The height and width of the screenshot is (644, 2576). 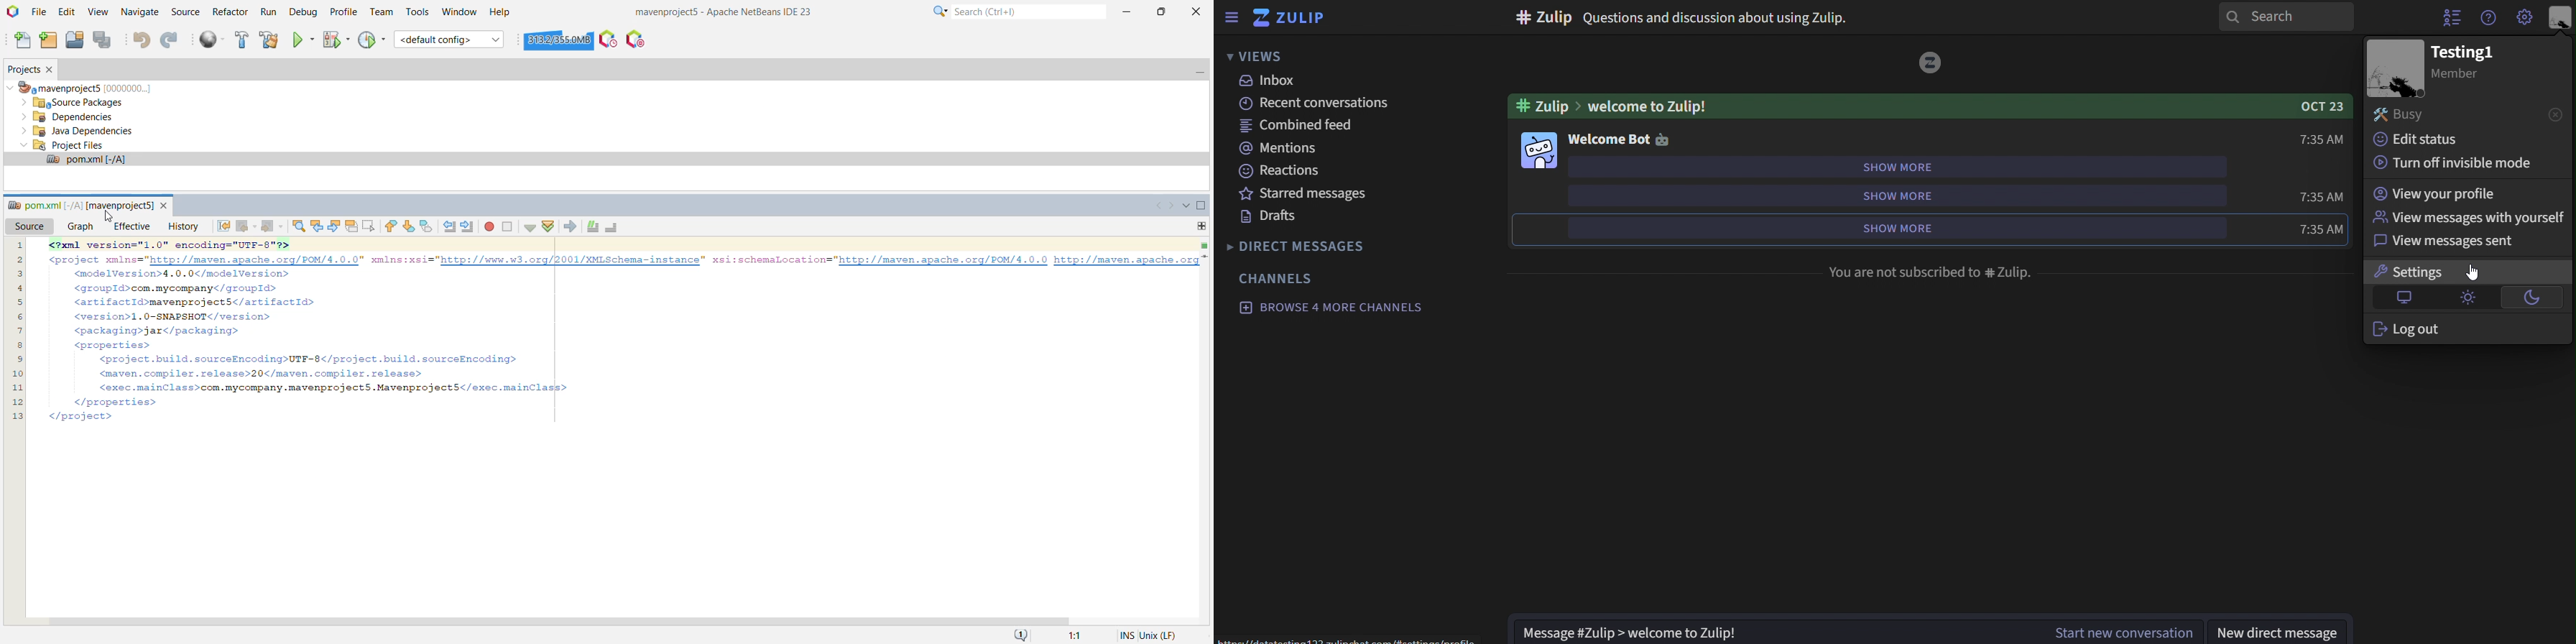 What do you see at coordinates (1325, 102) in the screenshot?
I see `recent conversations` at bounding box center [1325, 102].